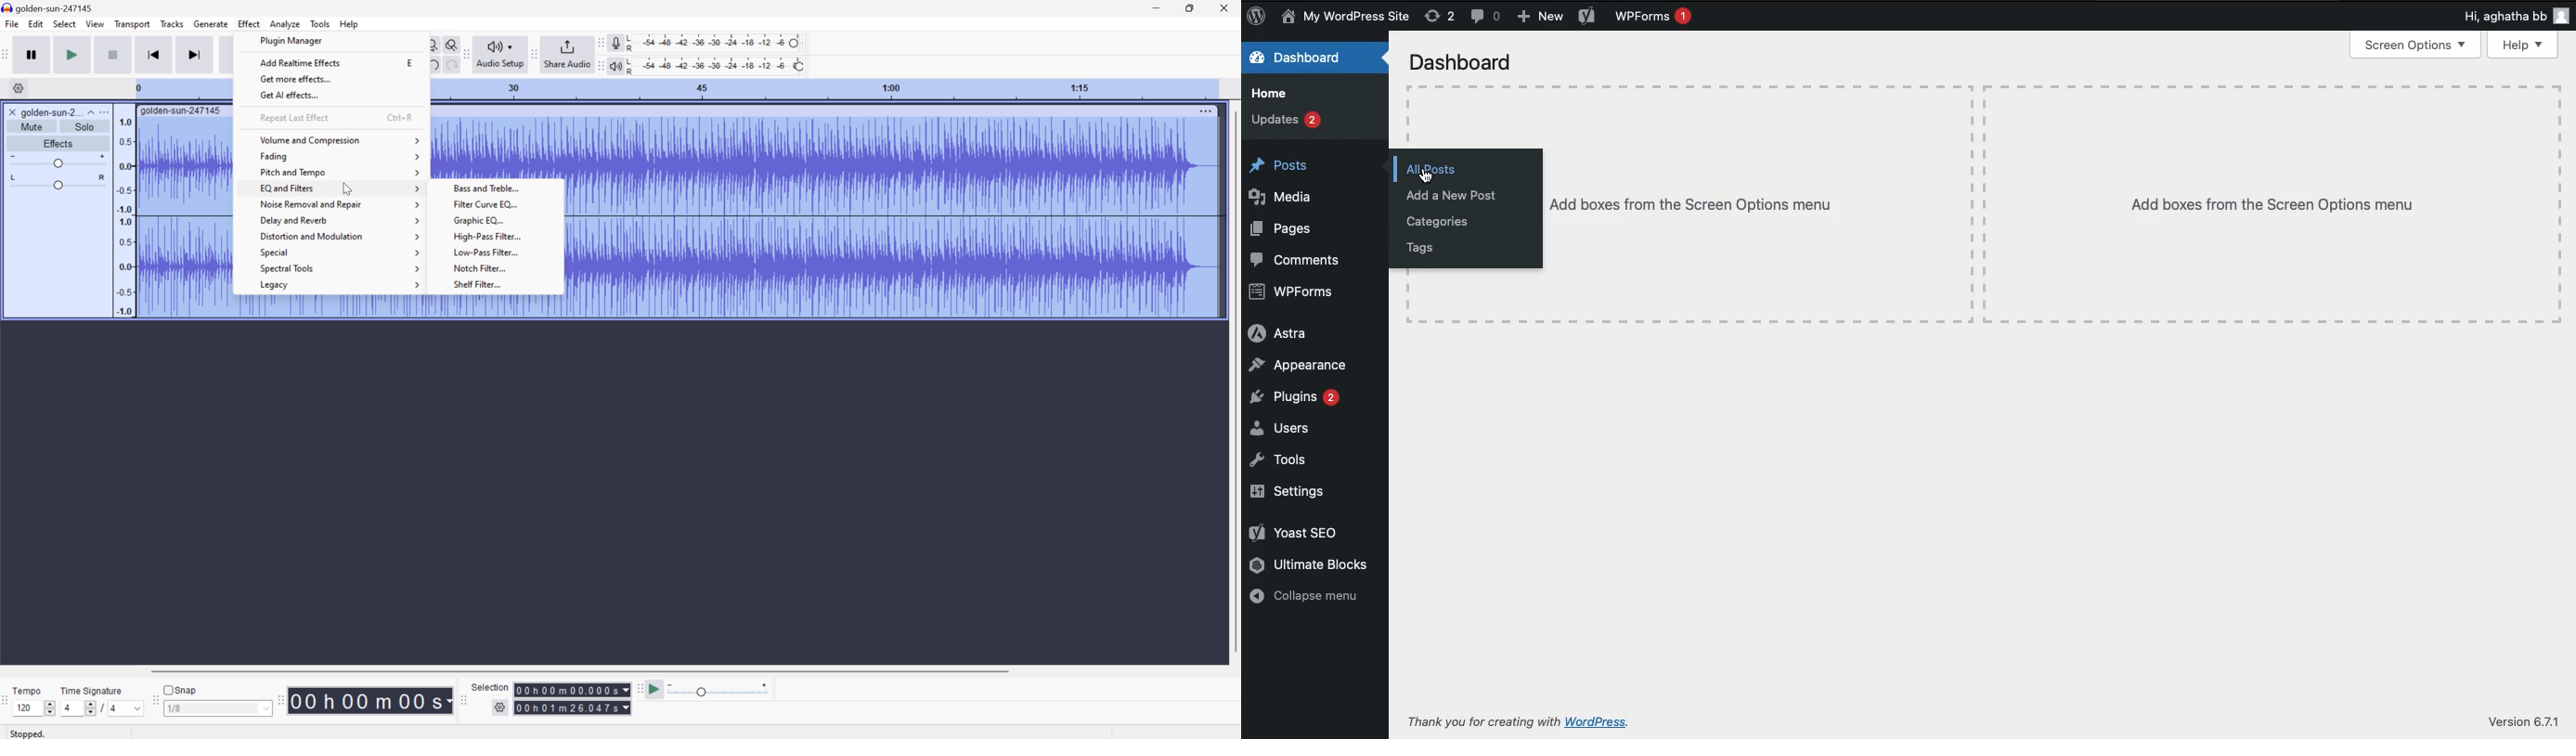 The image size is (2576, 756). I want to click on Analyze, so click(285, 24).